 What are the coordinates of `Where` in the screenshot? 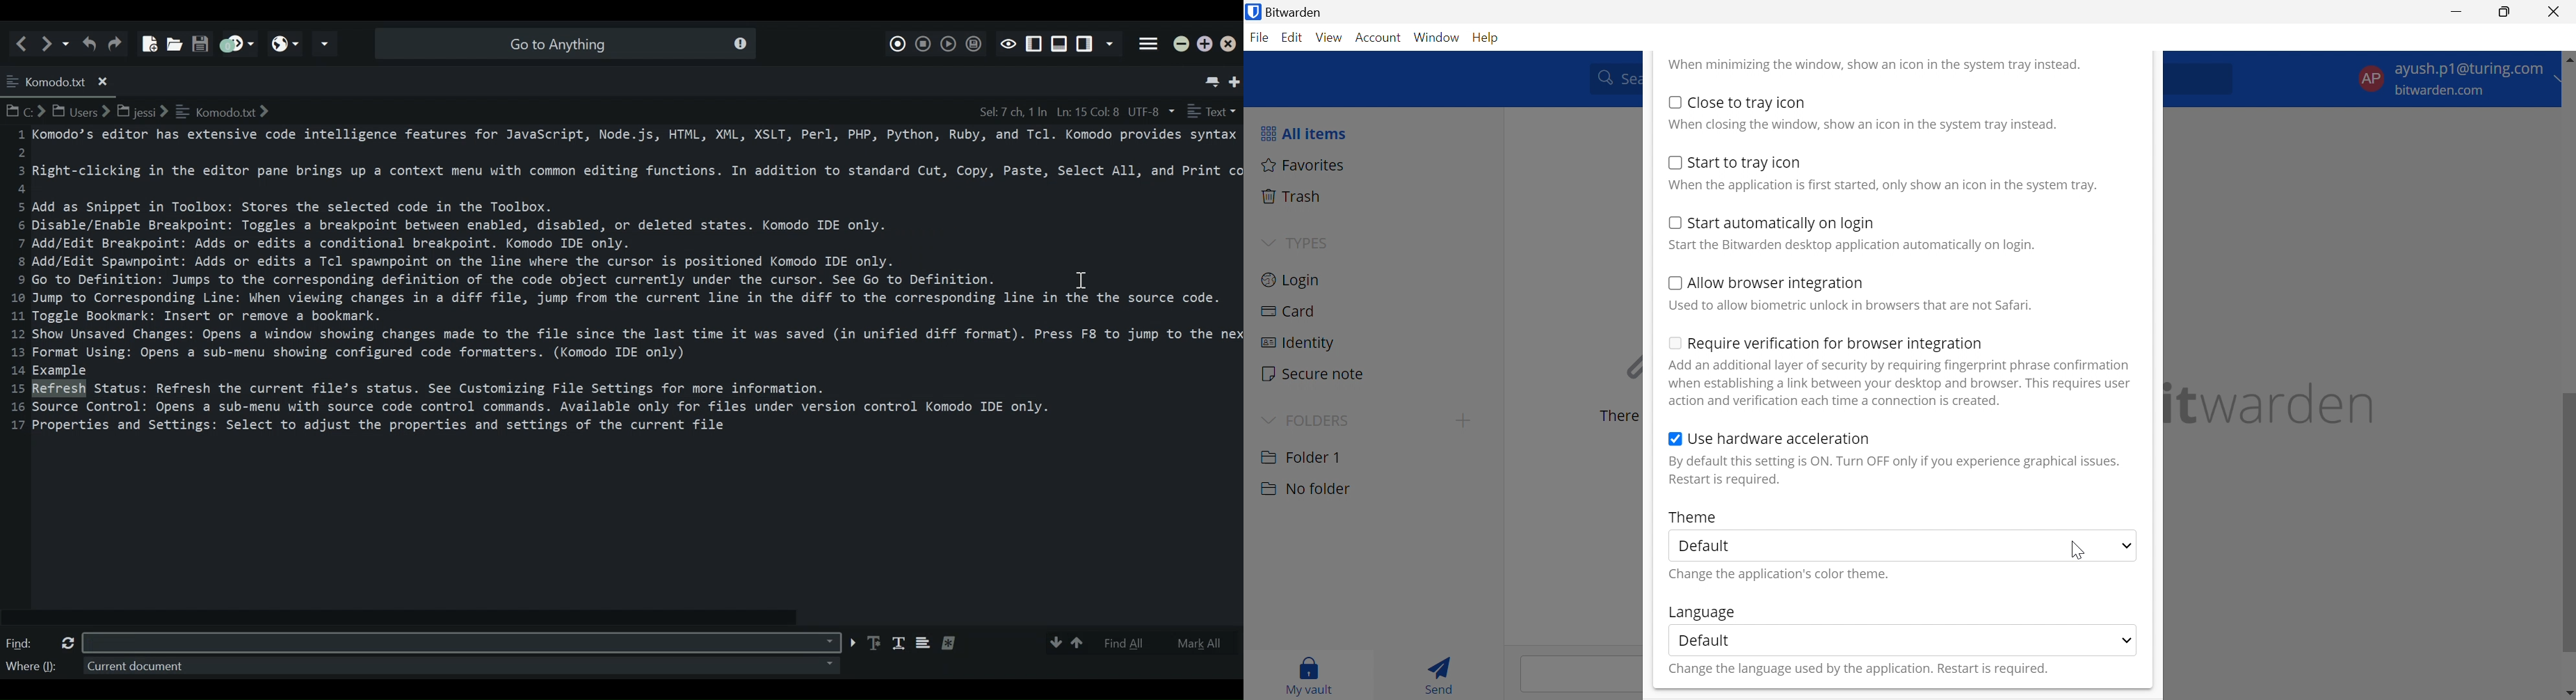 It's located at (30, 668).